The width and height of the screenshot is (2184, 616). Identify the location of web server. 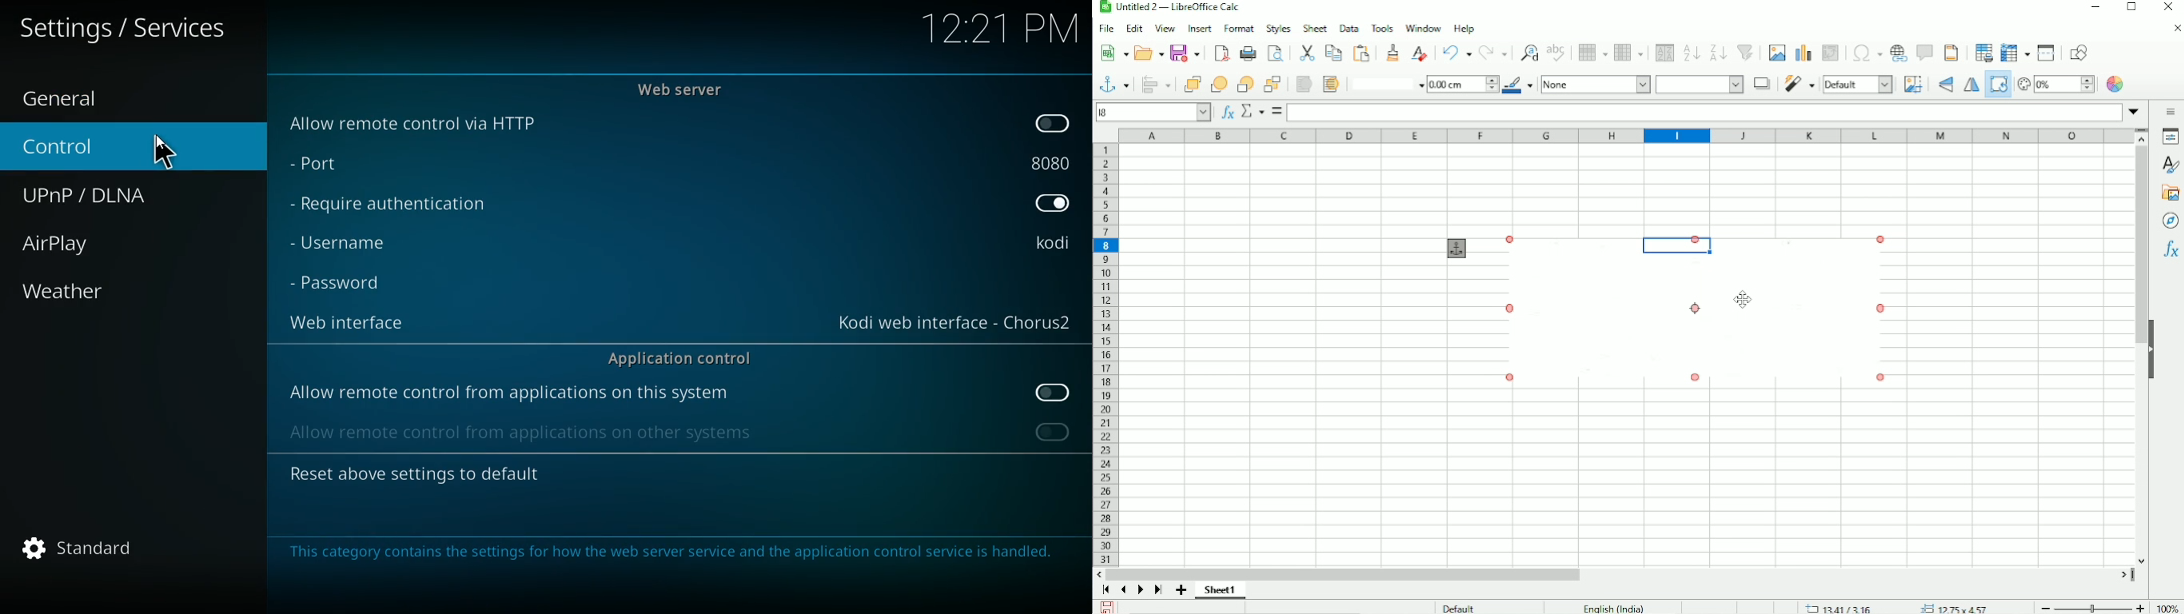
(682, 89).